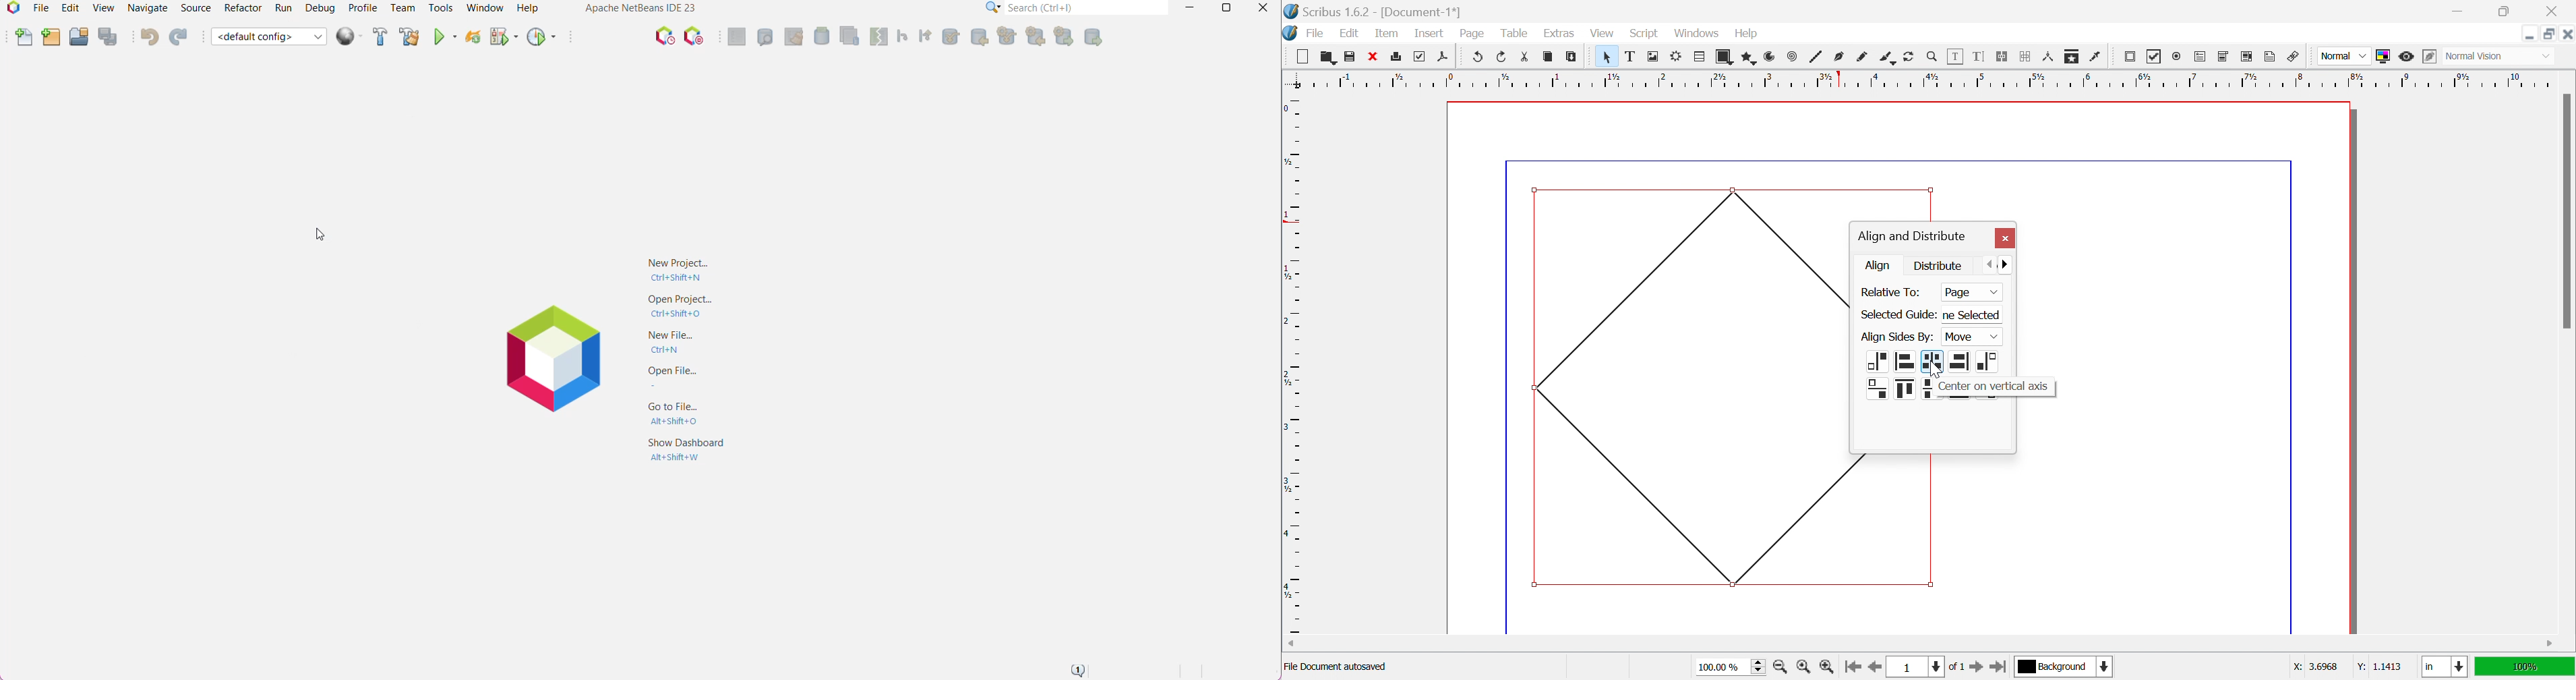 The image size is (2576, 700). I want to click on Scroll right, so click(2551, 644).